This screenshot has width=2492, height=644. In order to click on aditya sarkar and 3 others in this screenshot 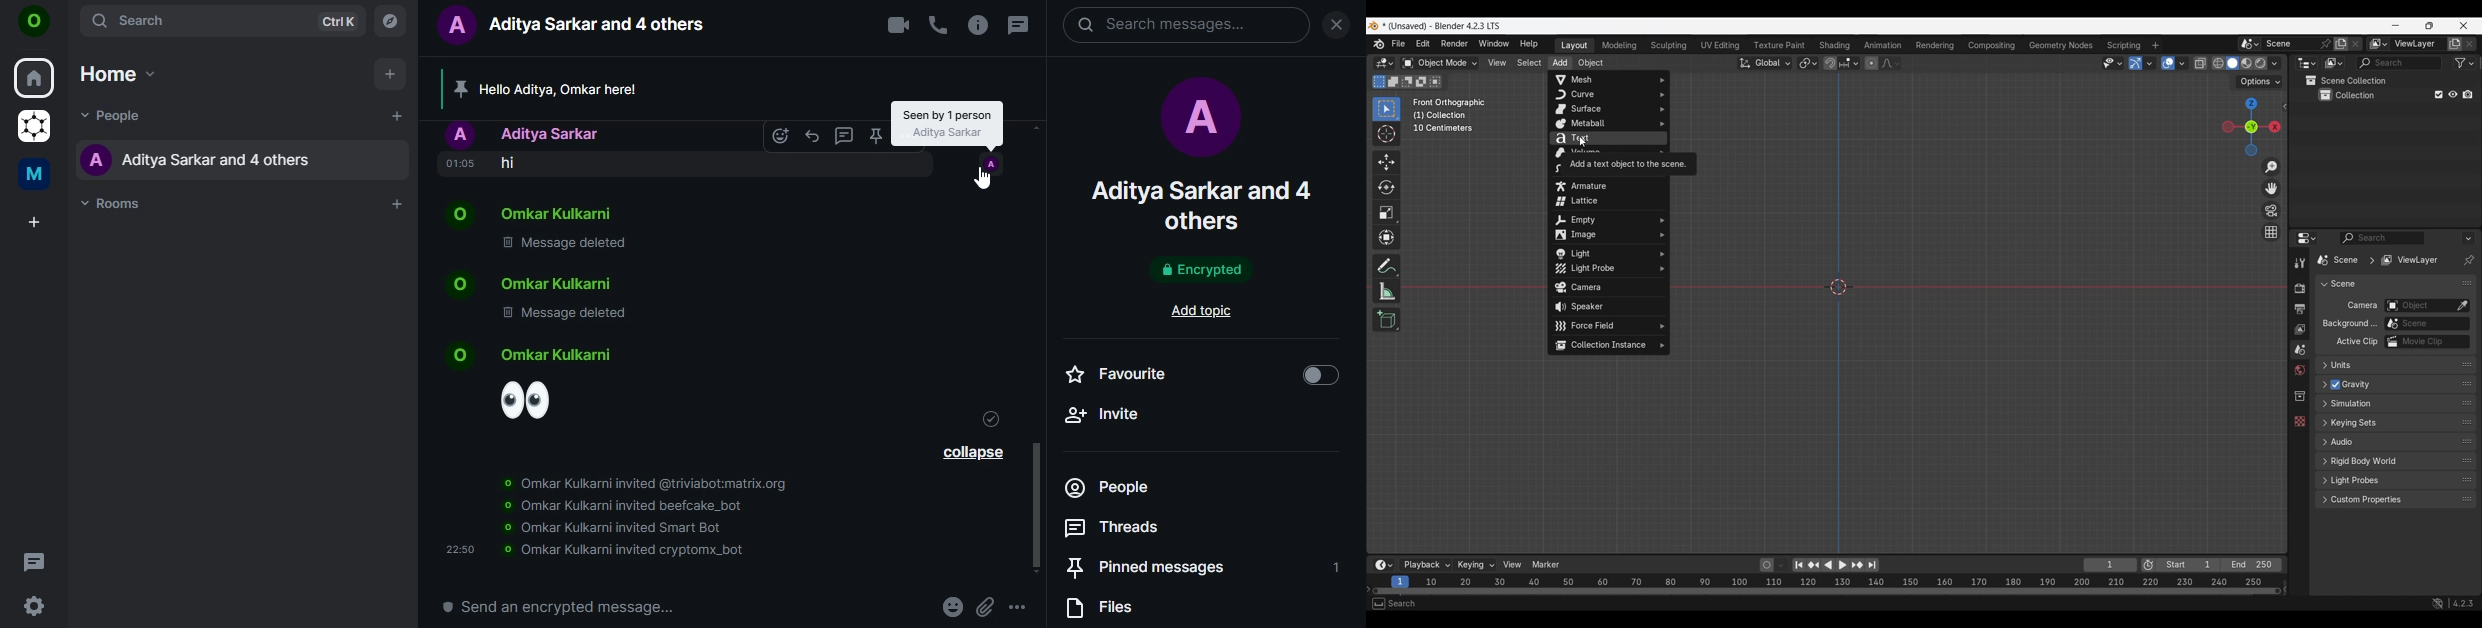, I will do `click(1202, 205)`.